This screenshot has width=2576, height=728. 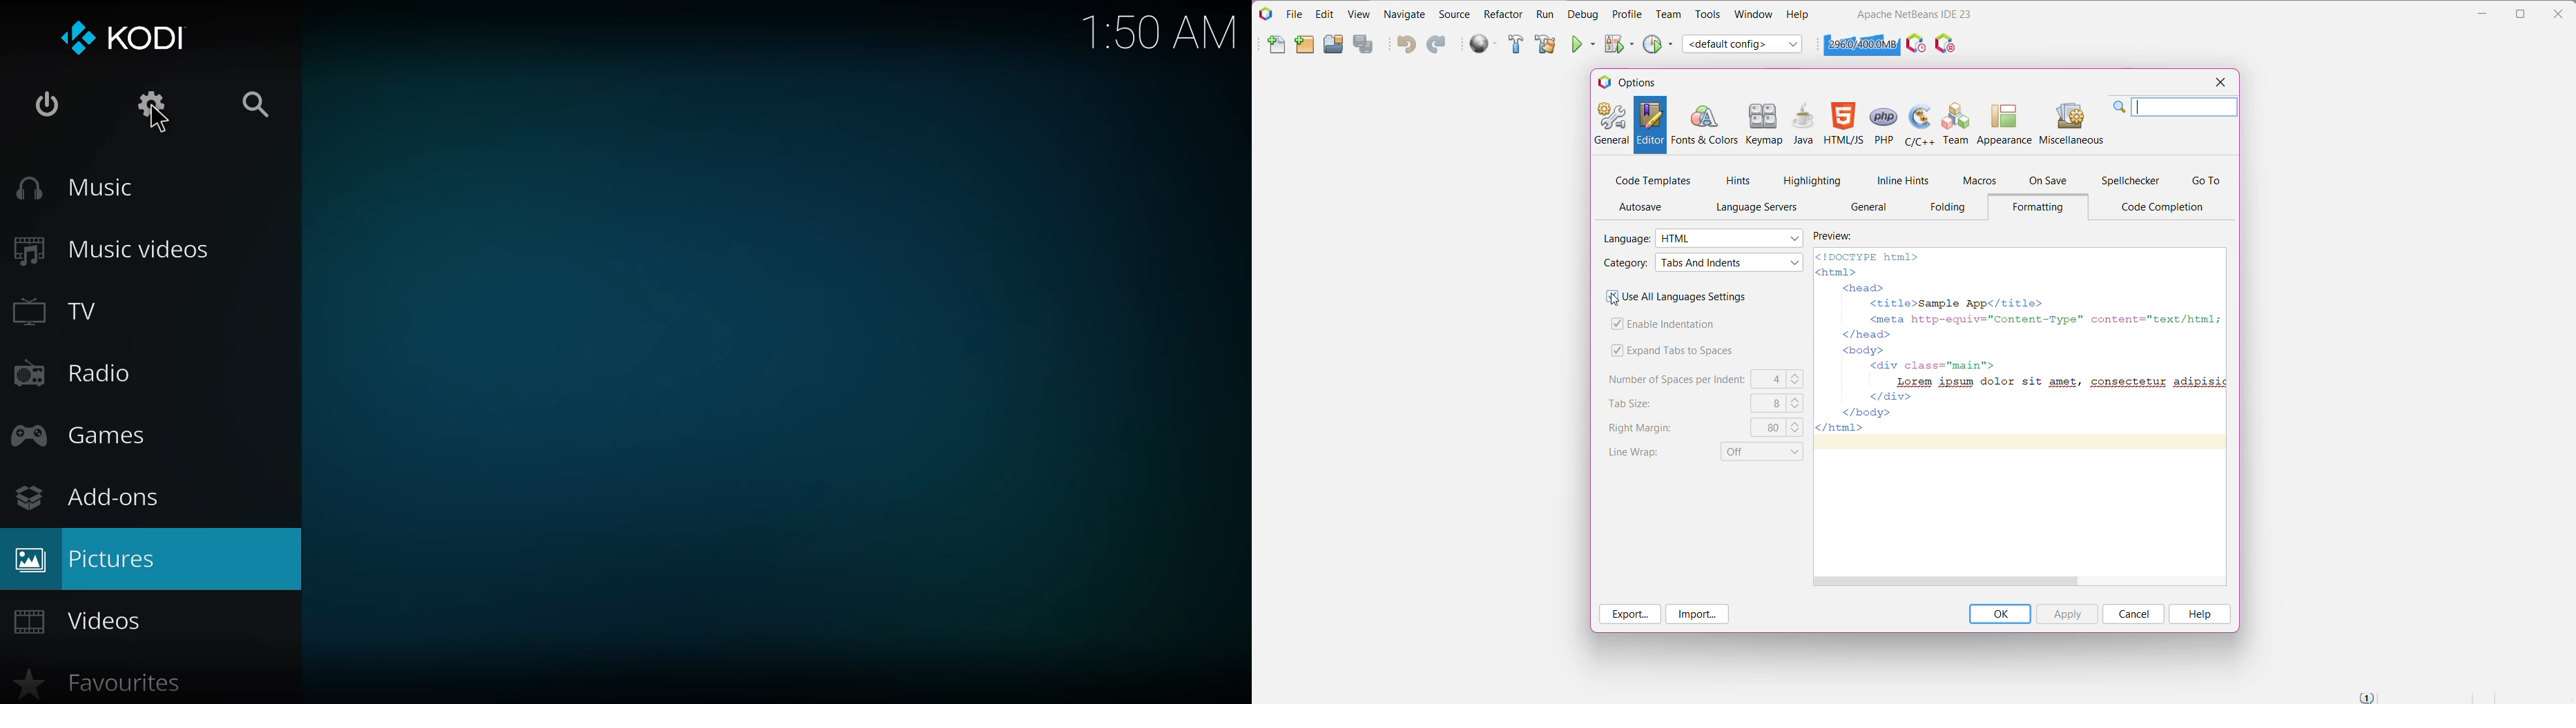 I want to click on Edit, so click(x=1323, y=14).